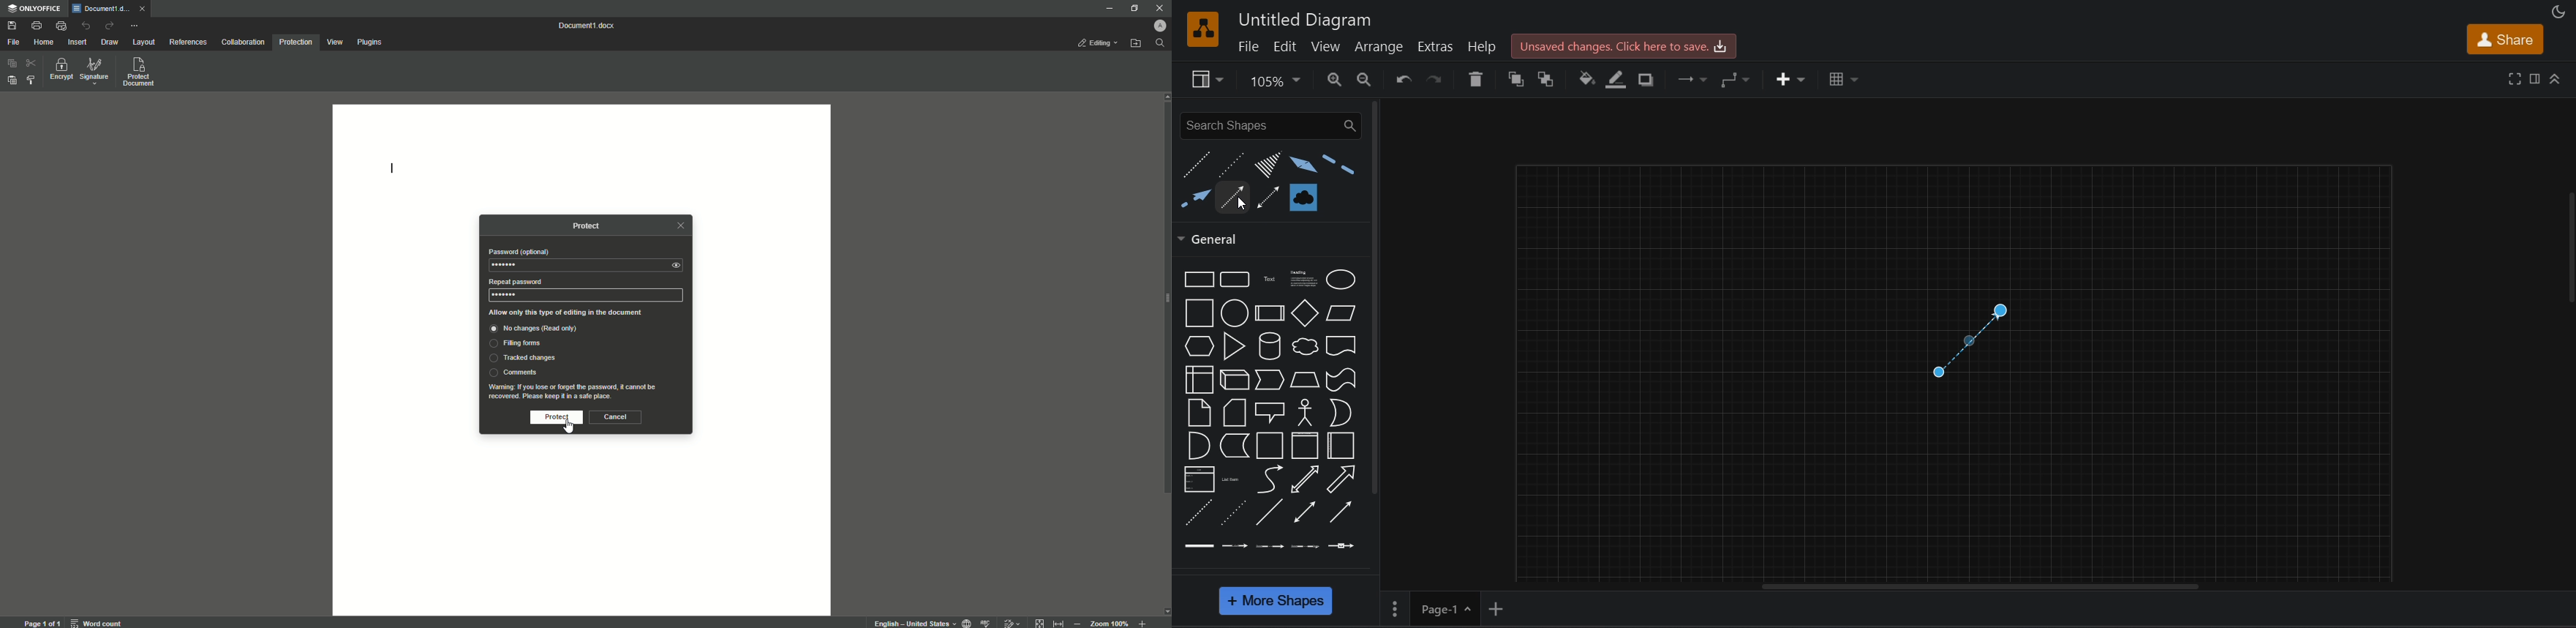  What do you see at coordinates (513, 372) in the screenshot?
I see `Comments` at bounding box center [513, 372].